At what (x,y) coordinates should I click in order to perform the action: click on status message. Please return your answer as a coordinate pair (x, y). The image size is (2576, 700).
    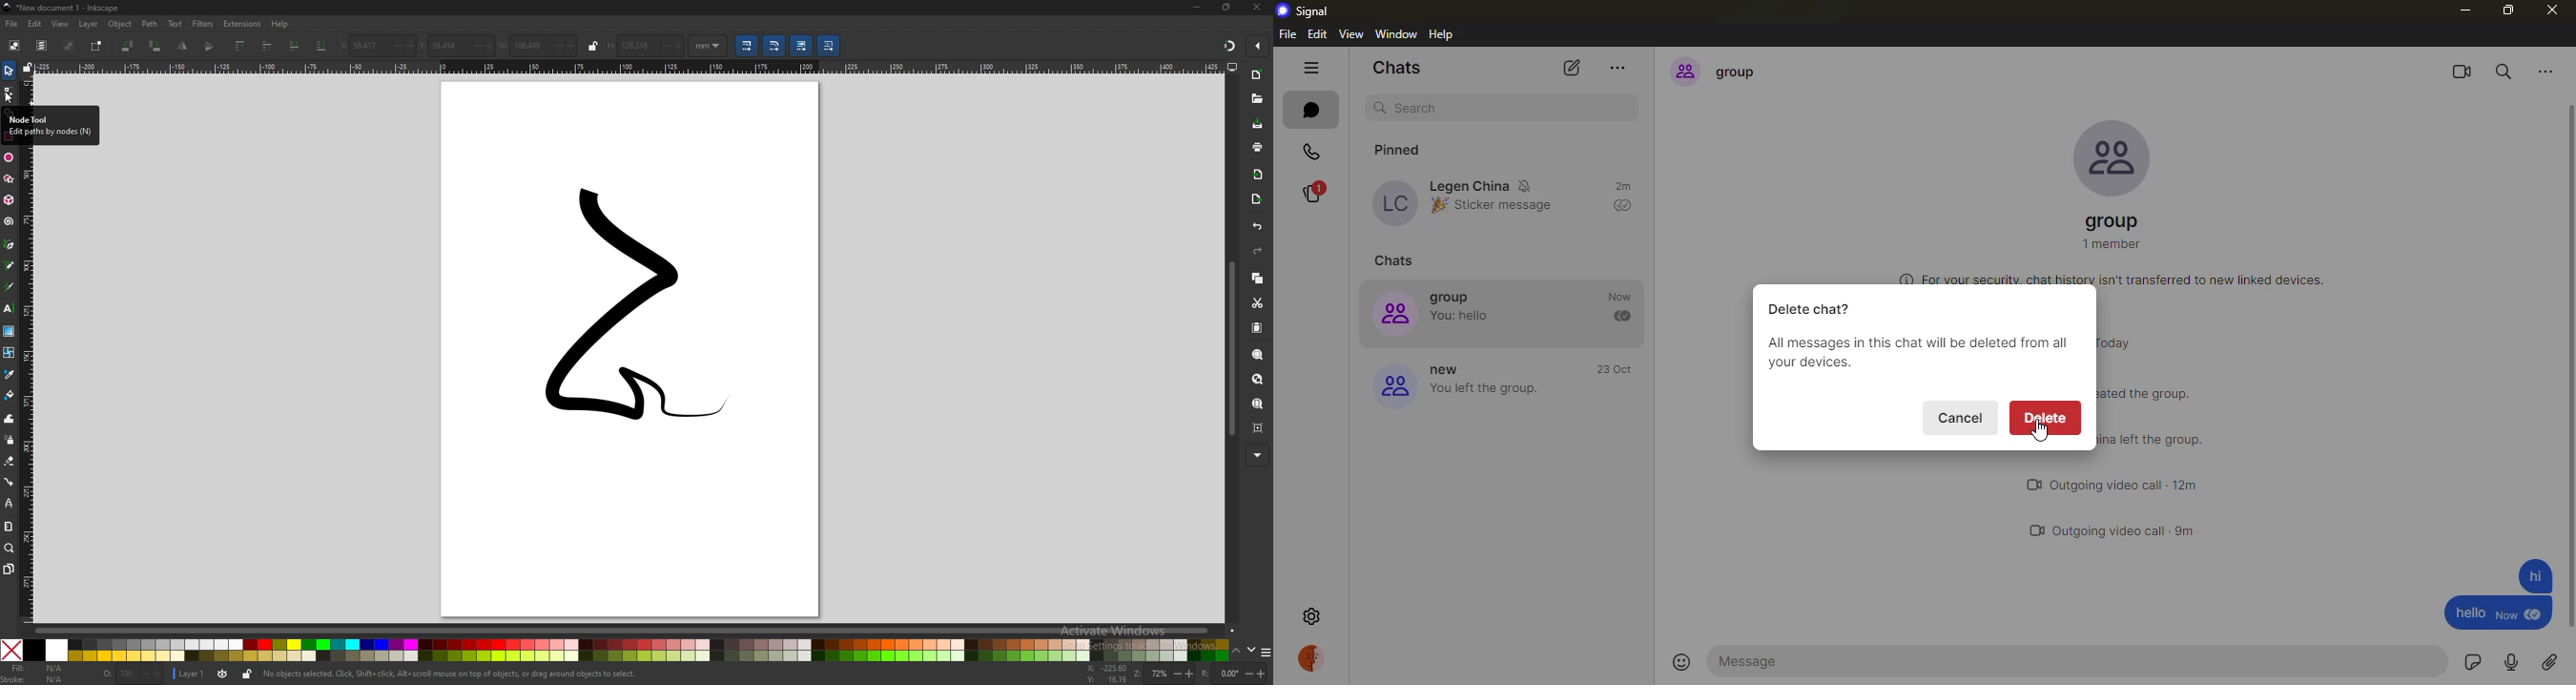
    Looking at the image, I should click on (2157, 444).